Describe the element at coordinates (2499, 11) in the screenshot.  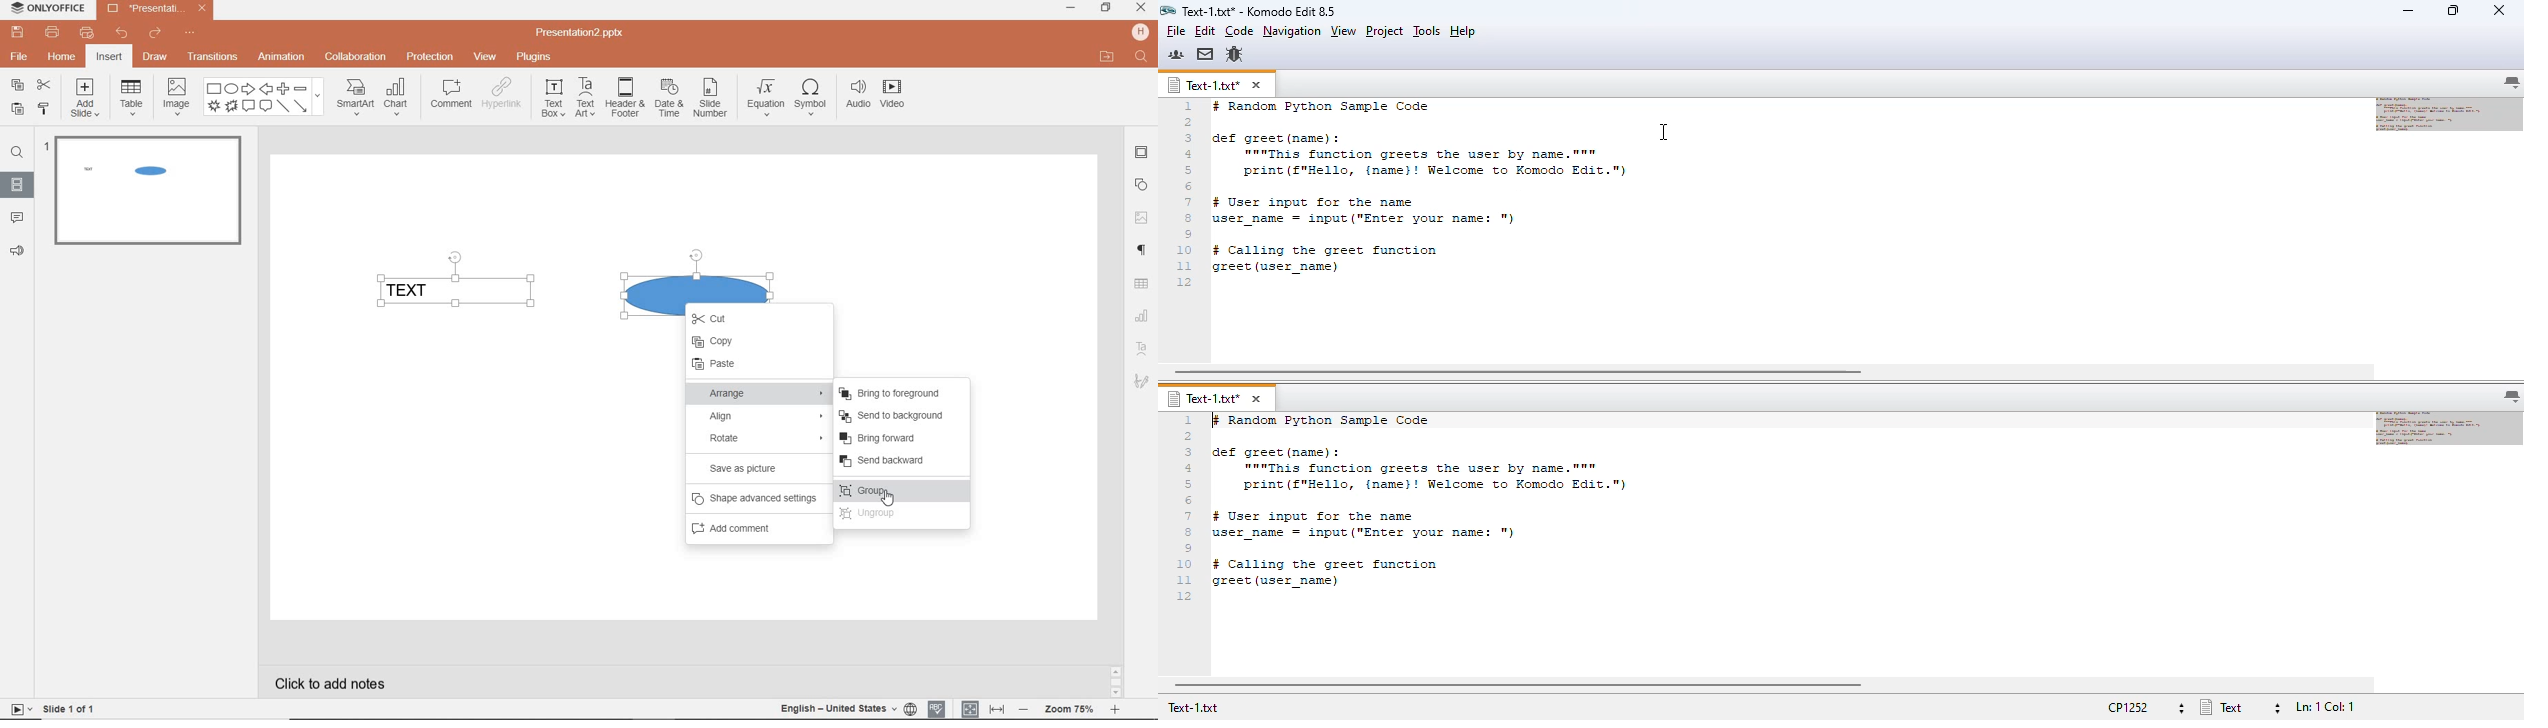
I see `close` at that location.